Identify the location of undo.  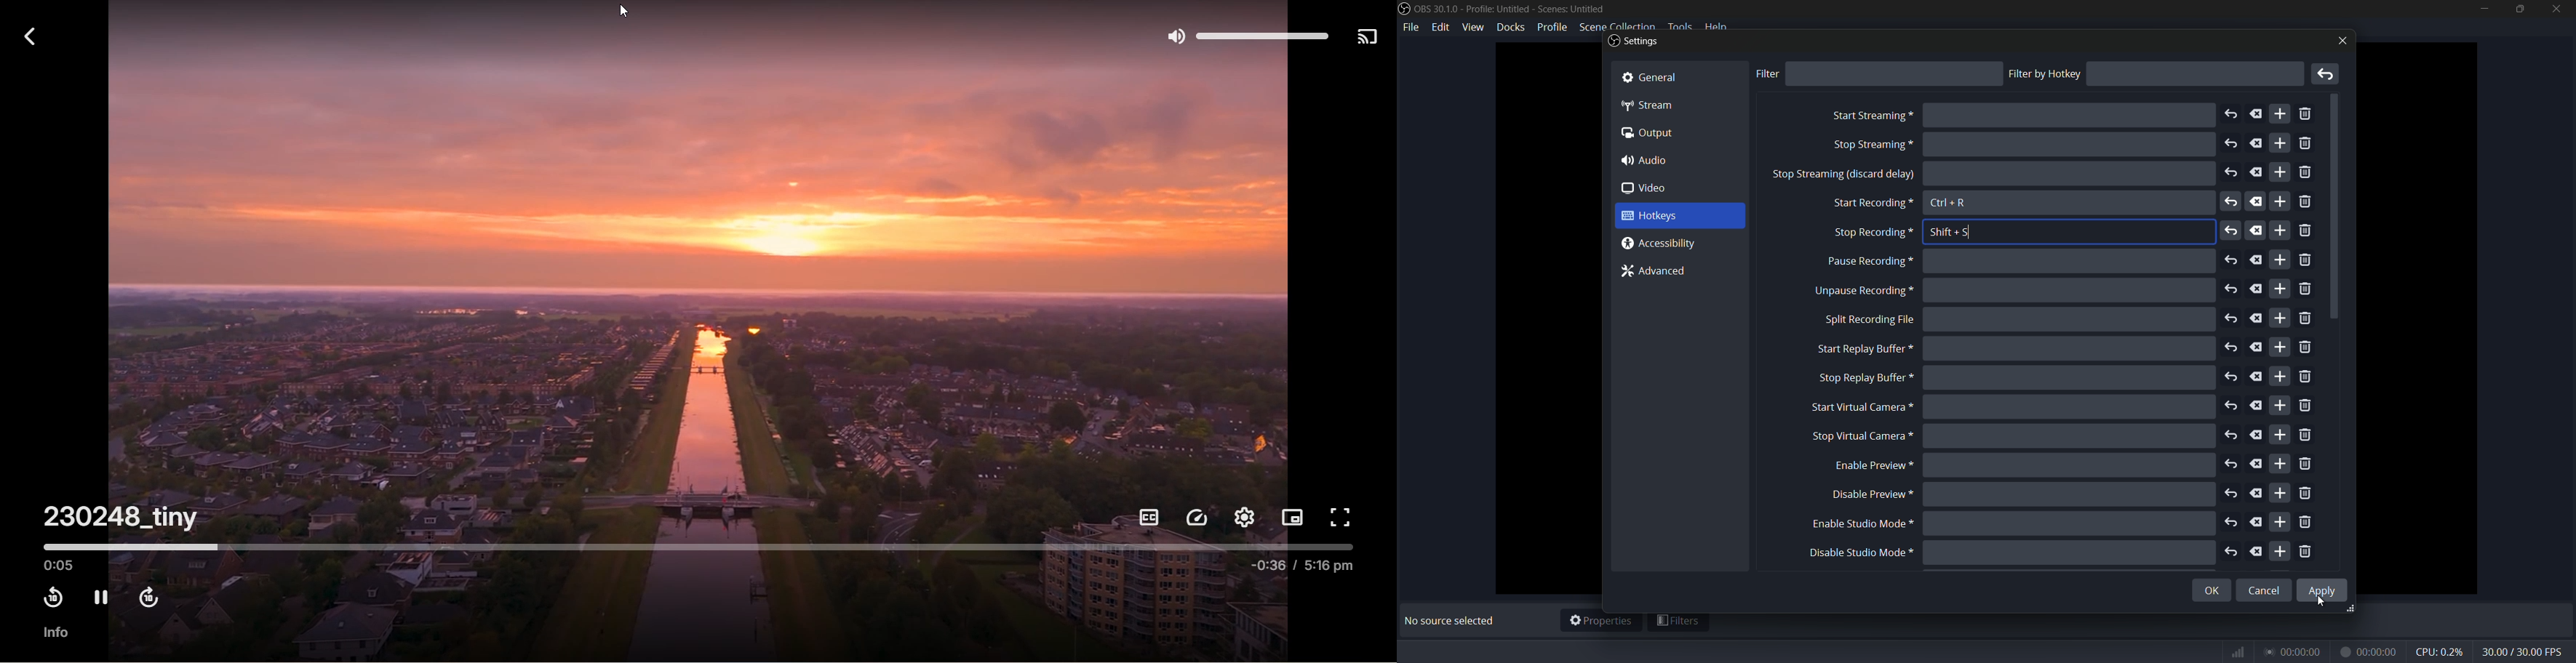
(2232, 261).